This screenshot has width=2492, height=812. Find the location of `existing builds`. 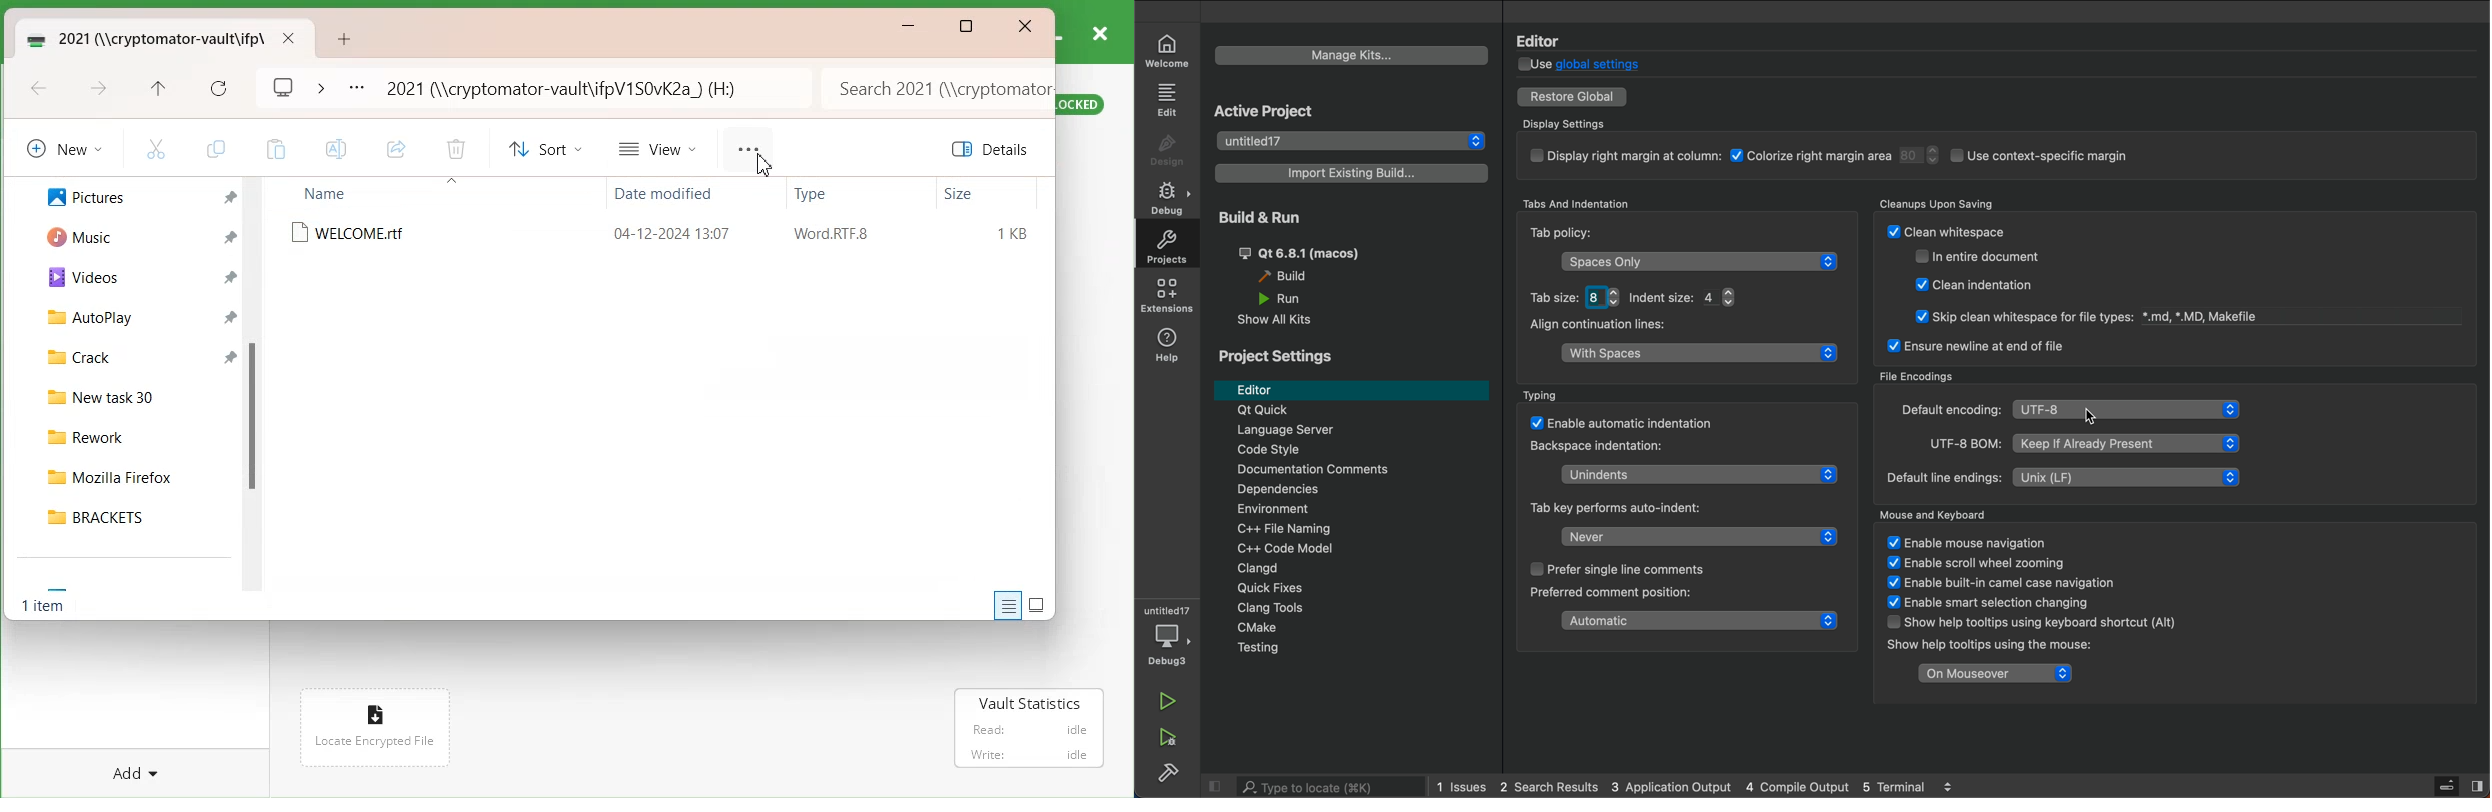

existing builds is located at coordinates (1347, 172).